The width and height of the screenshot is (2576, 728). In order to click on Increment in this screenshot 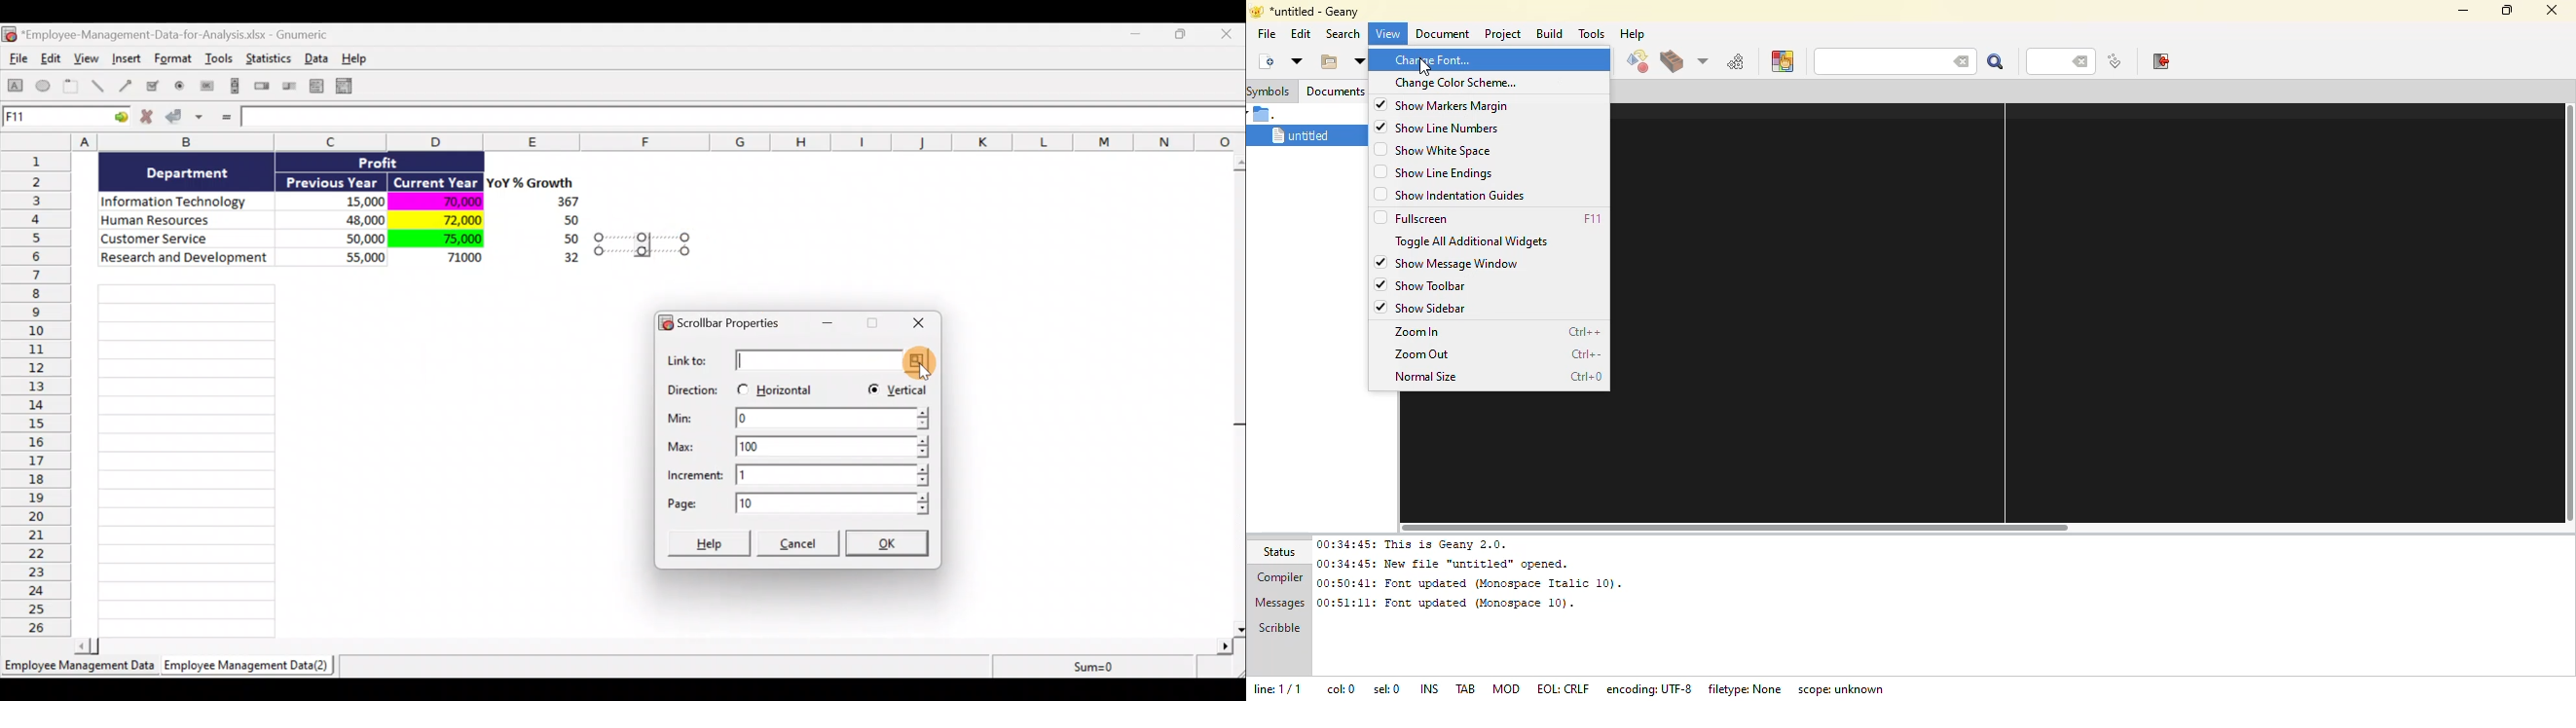, I will do `click(799, 474)`.